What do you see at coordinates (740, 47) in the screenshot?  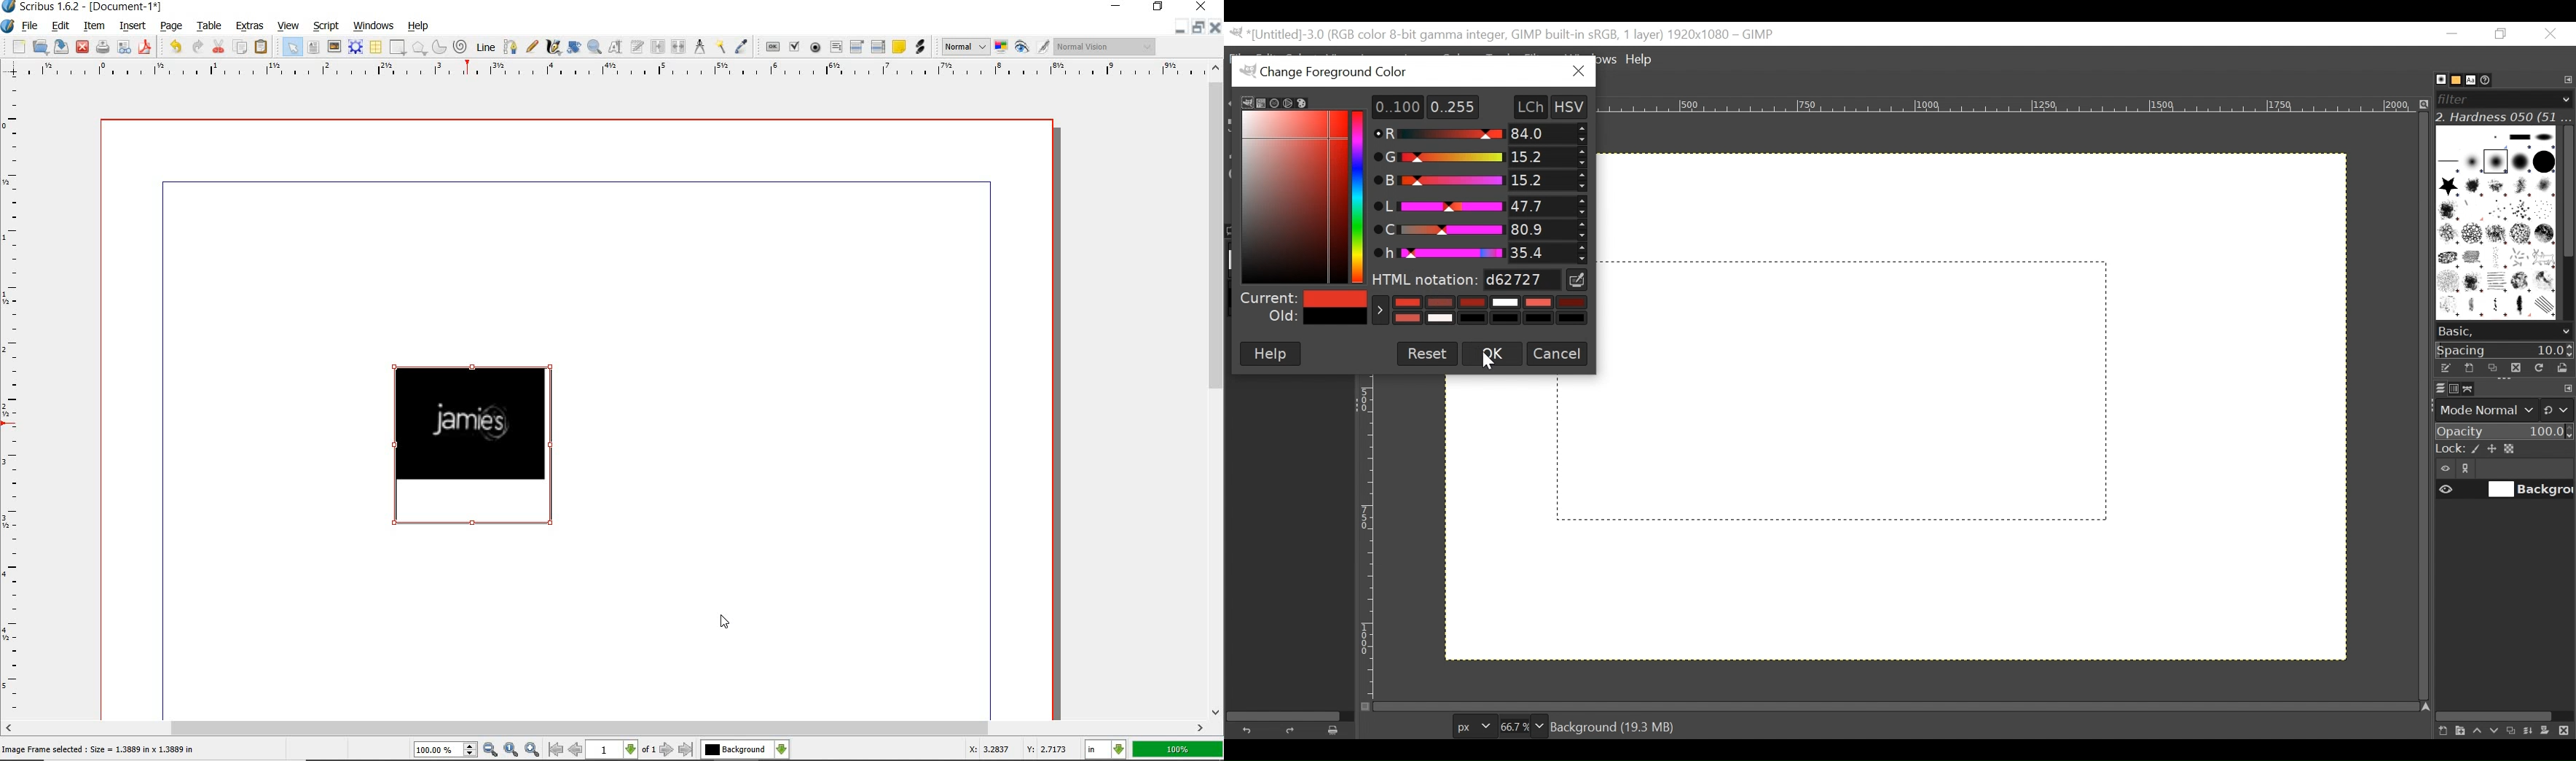 I see `eye dropper` at bounding box center [740, 47].